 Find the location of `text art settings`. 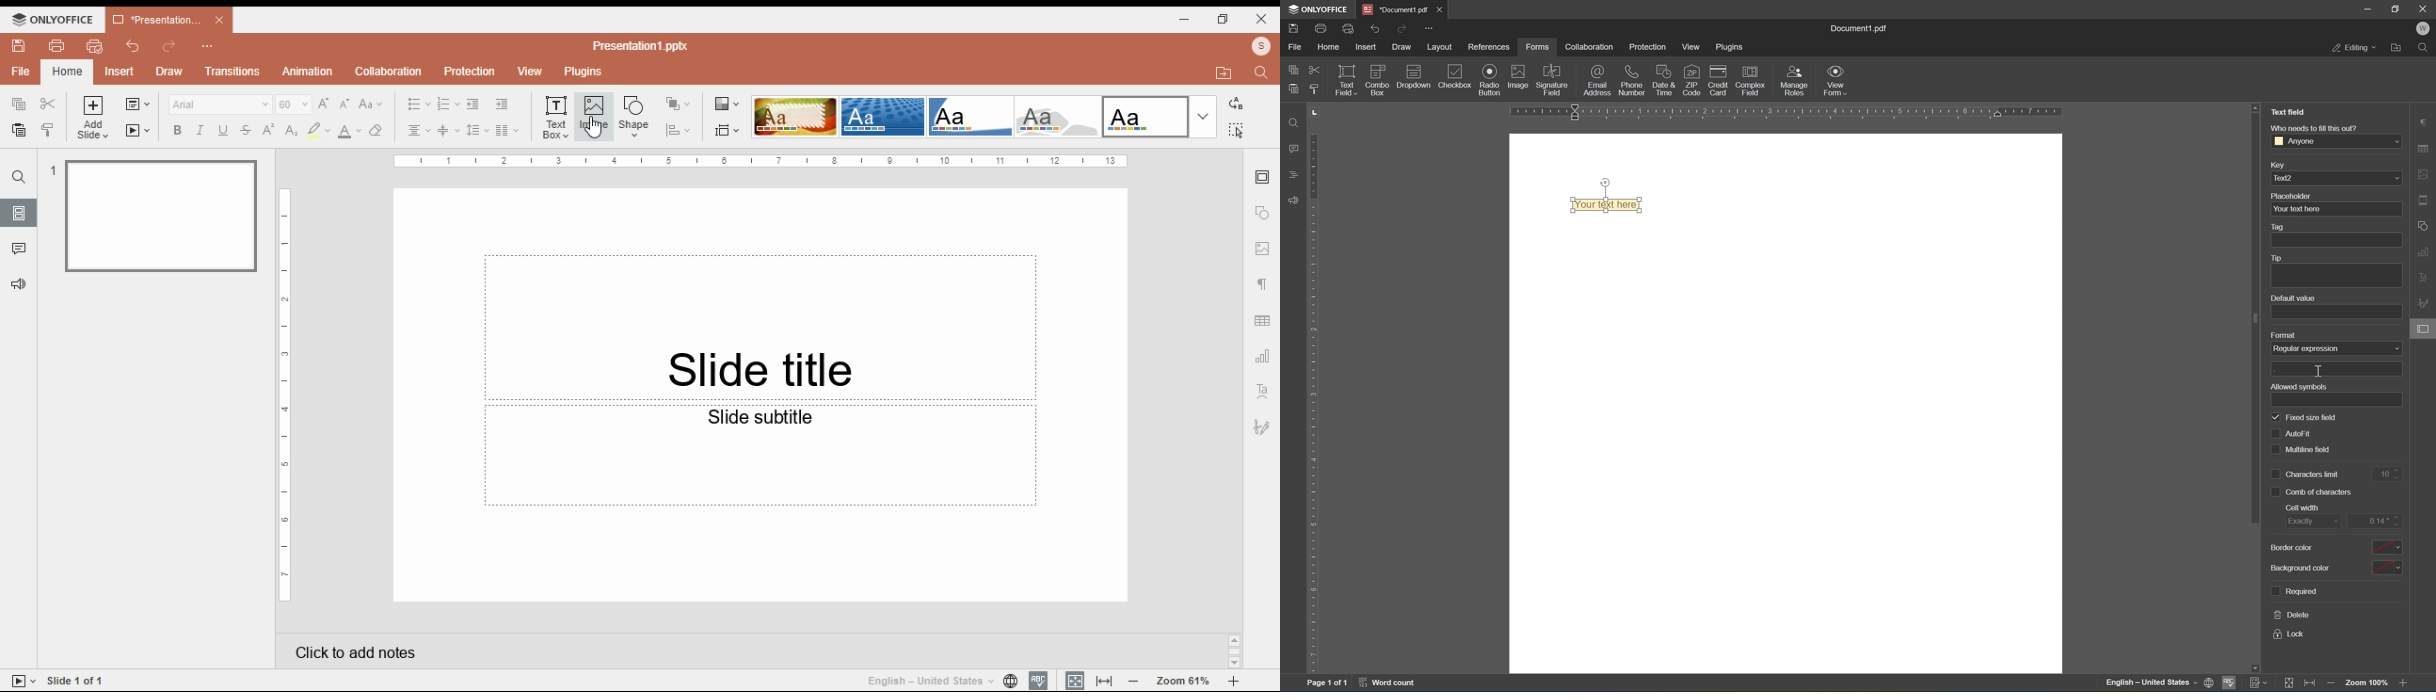

text art settings is located at coordinates (2423, 280).